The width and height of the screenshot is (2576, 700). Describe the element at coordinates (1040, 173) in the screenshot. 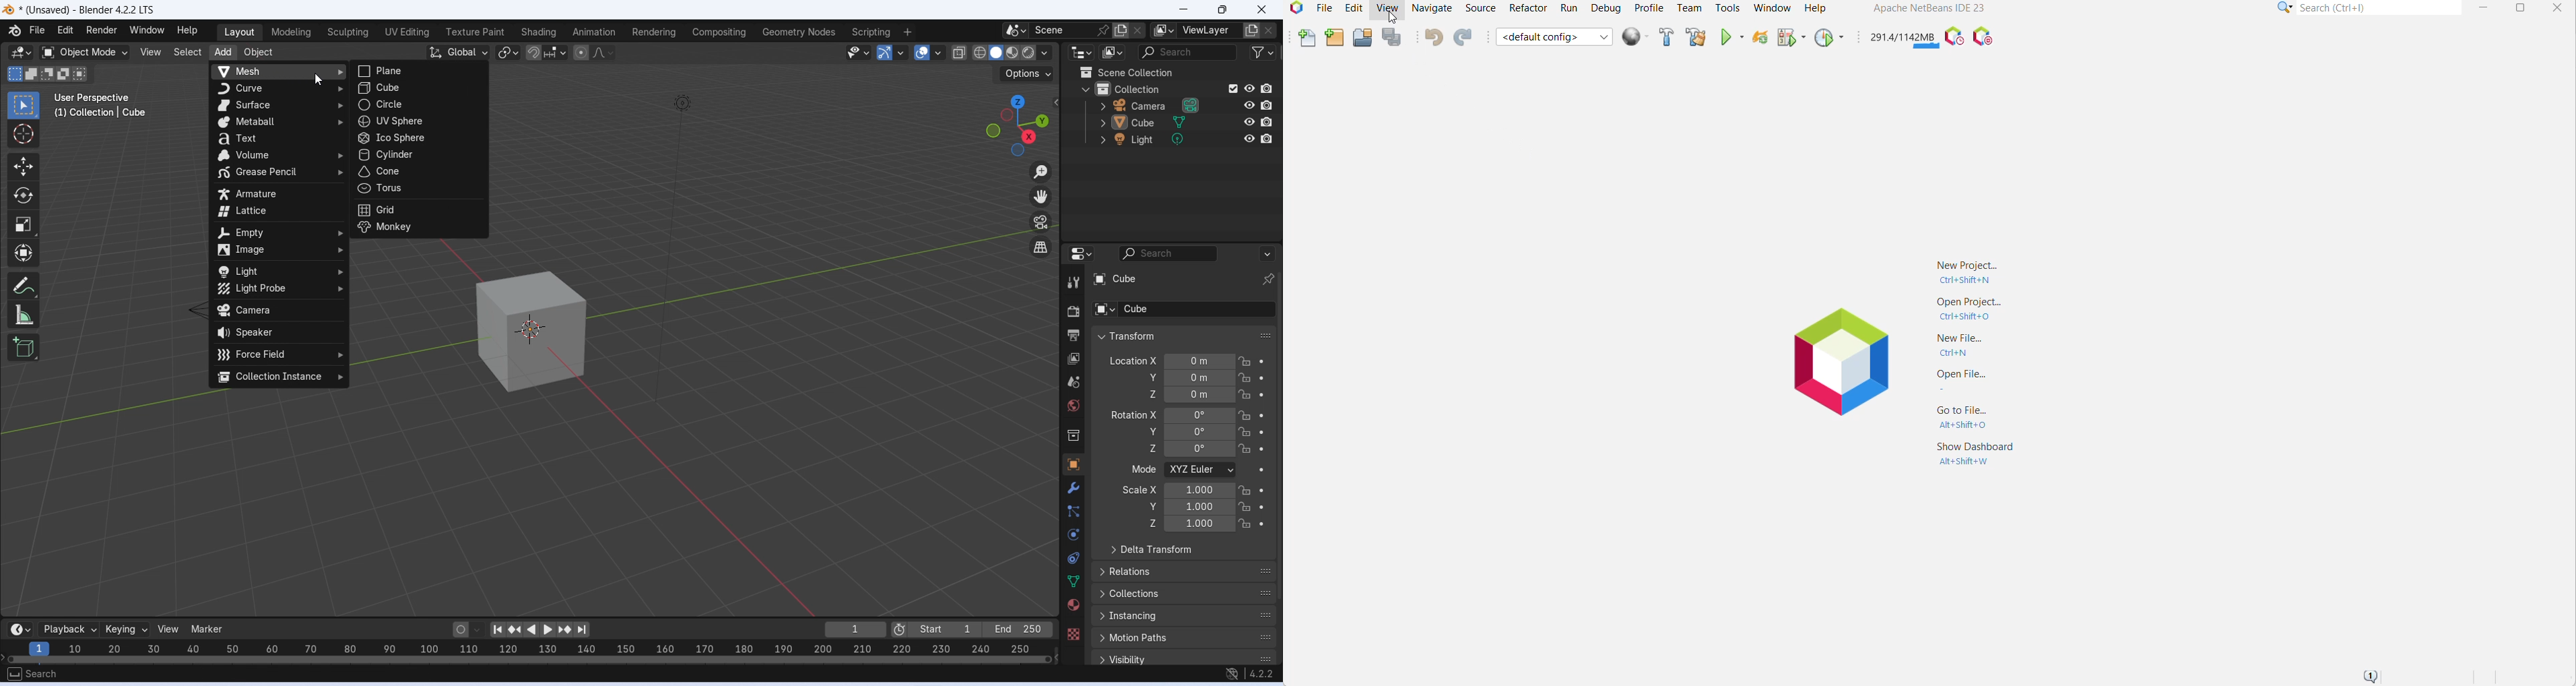

I see `Zoom in/out` at that location.